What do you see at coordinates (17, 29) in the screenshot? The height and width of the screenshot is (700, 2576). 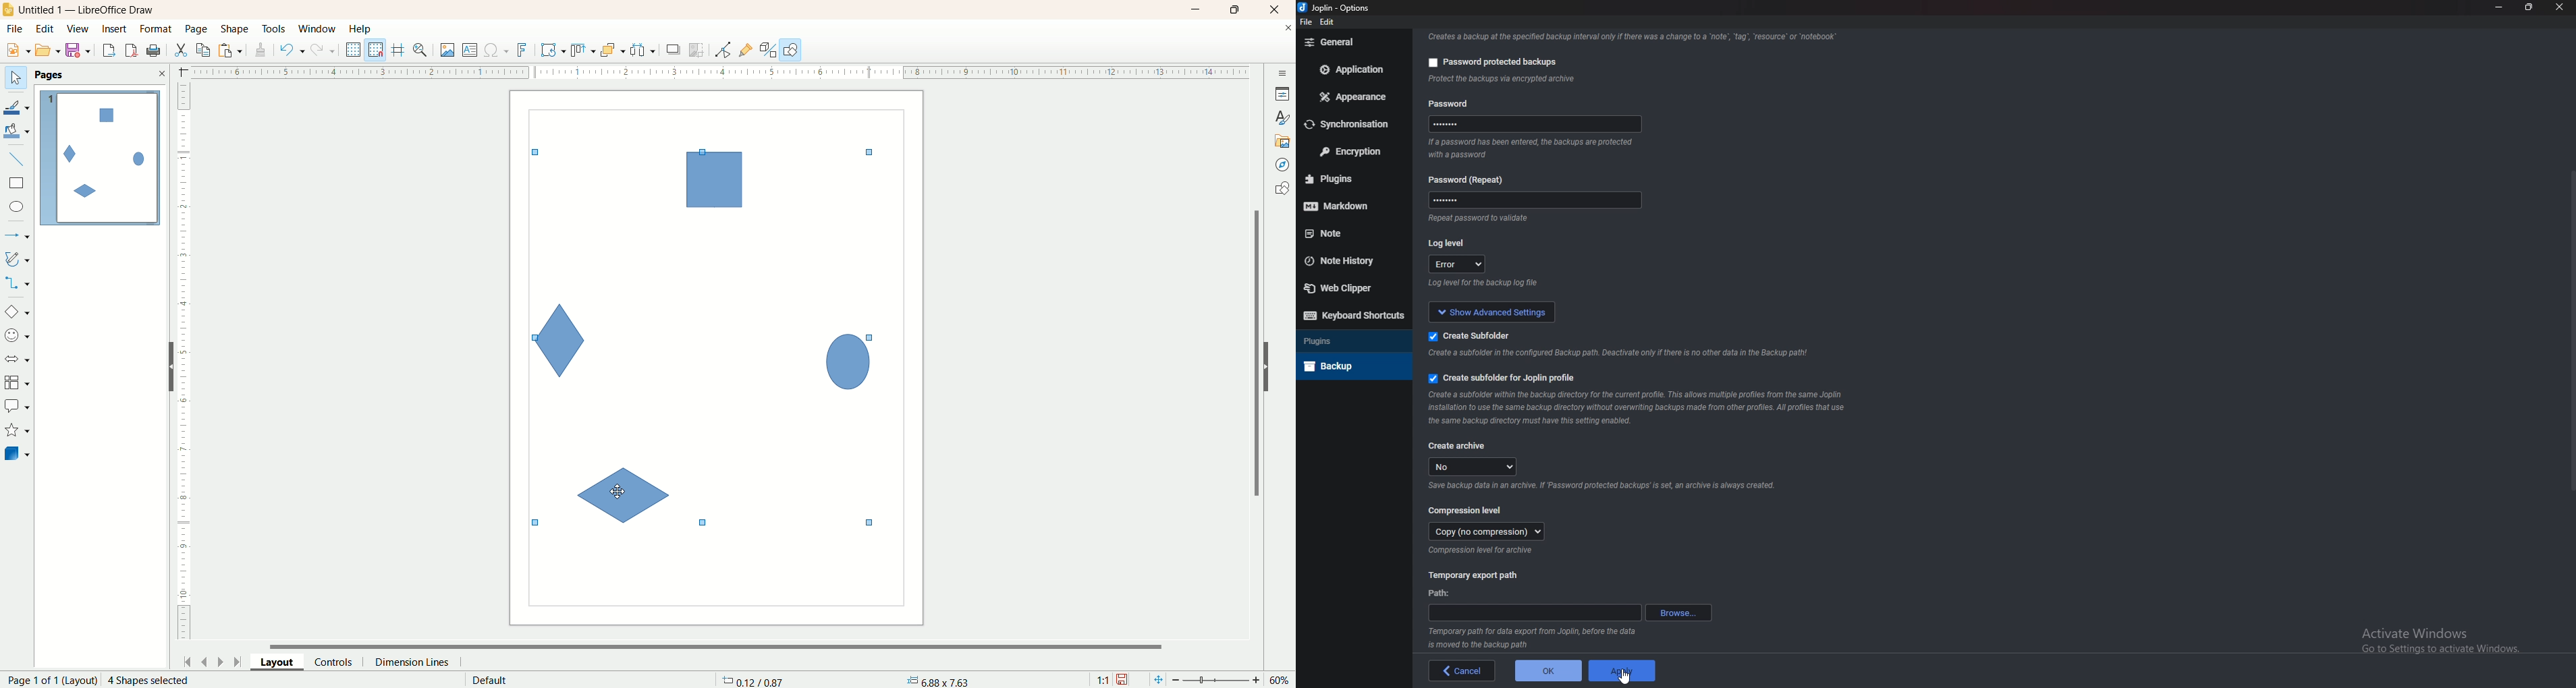 I see `file` at bounding box center [17, 29].